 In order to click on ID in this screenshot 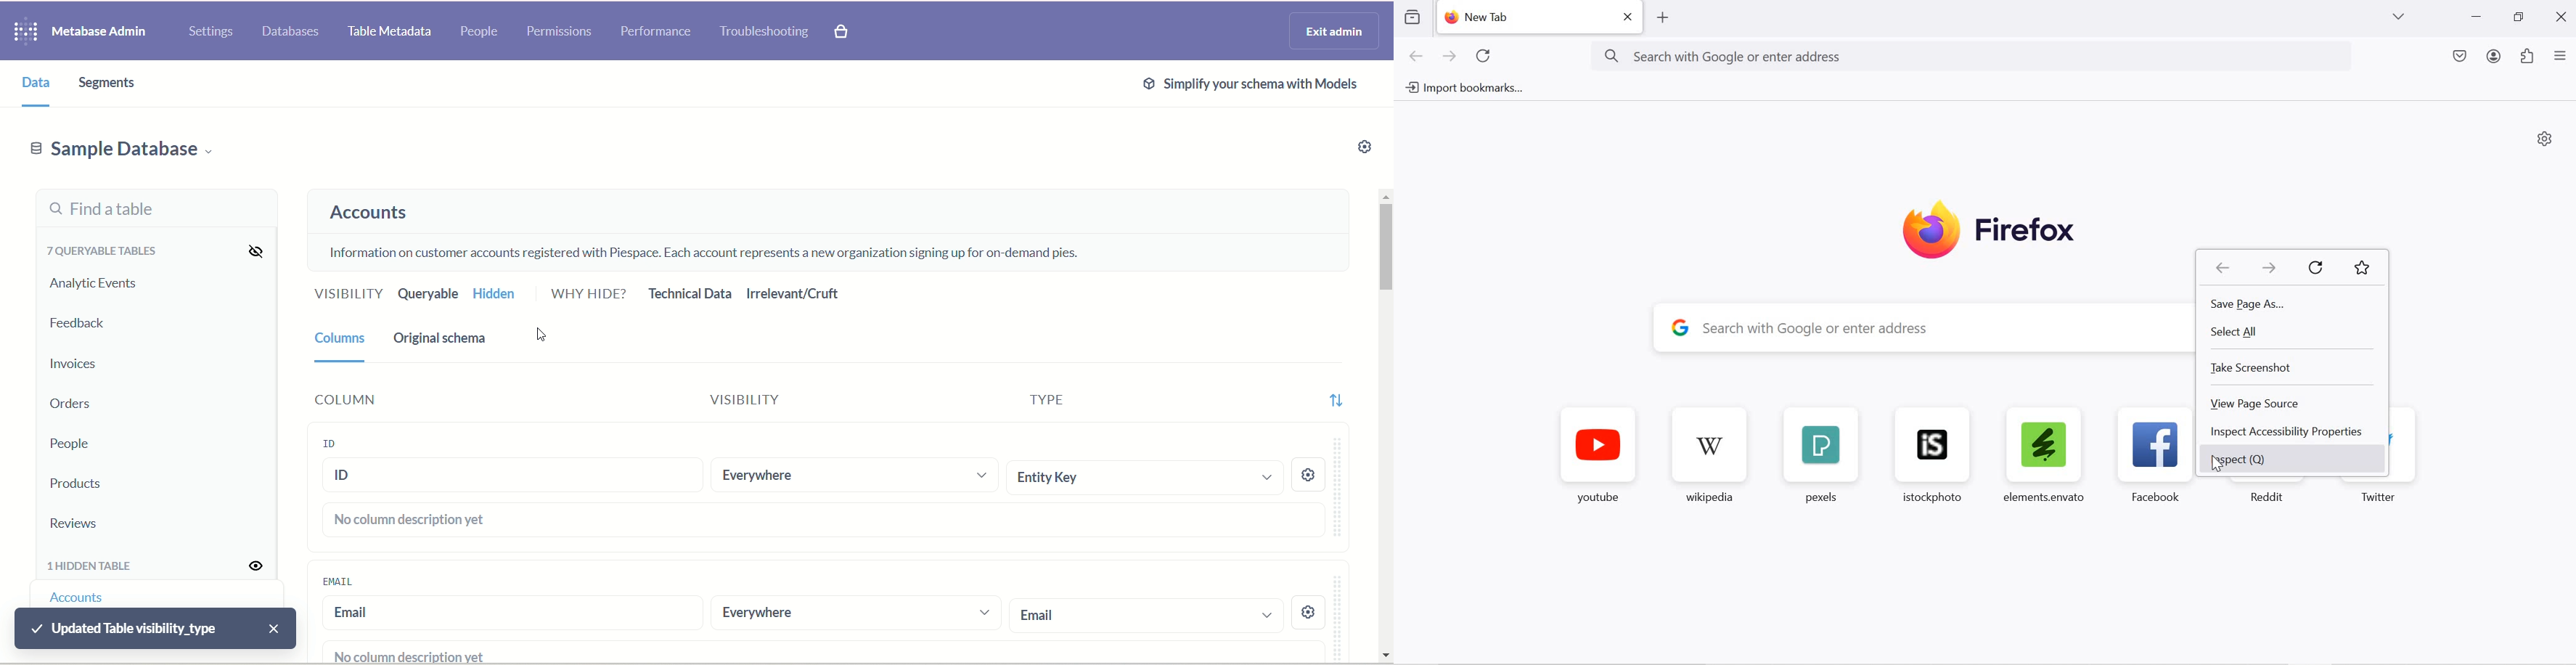, I will do `click(511, 477)`.